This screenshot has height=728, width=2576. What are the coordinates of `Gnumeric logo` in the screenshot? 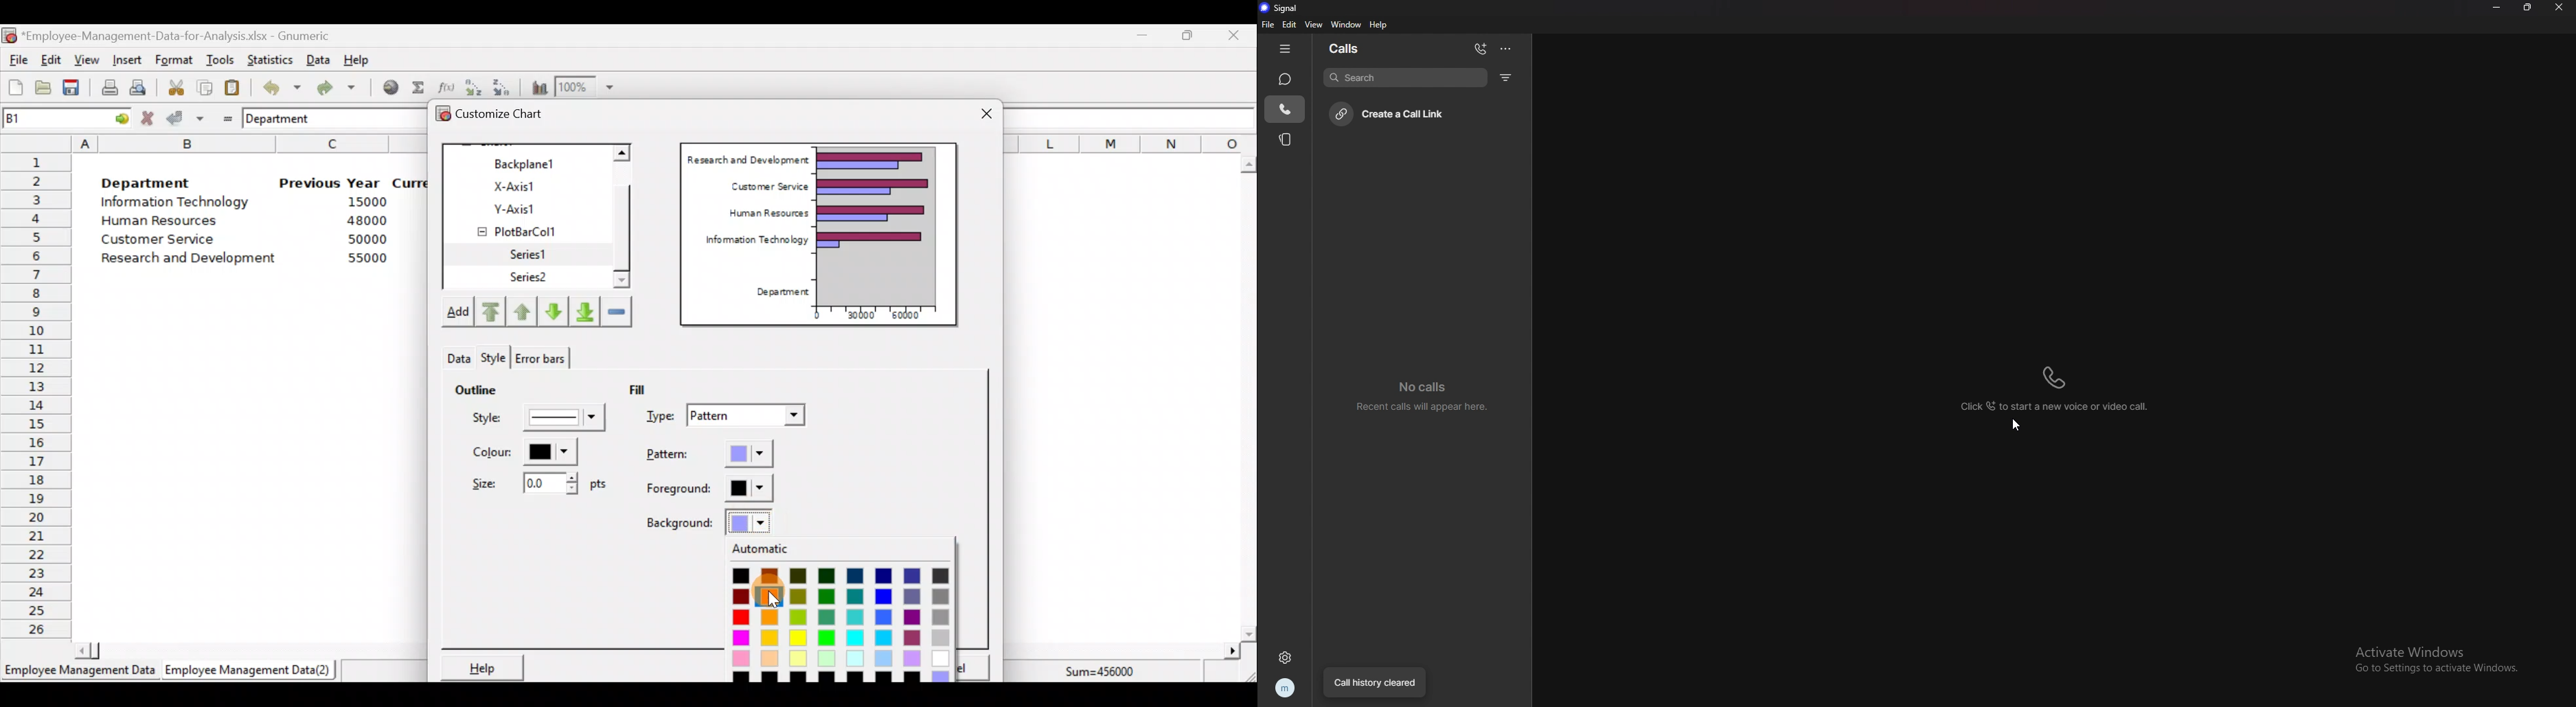 It's located at (9, 37).